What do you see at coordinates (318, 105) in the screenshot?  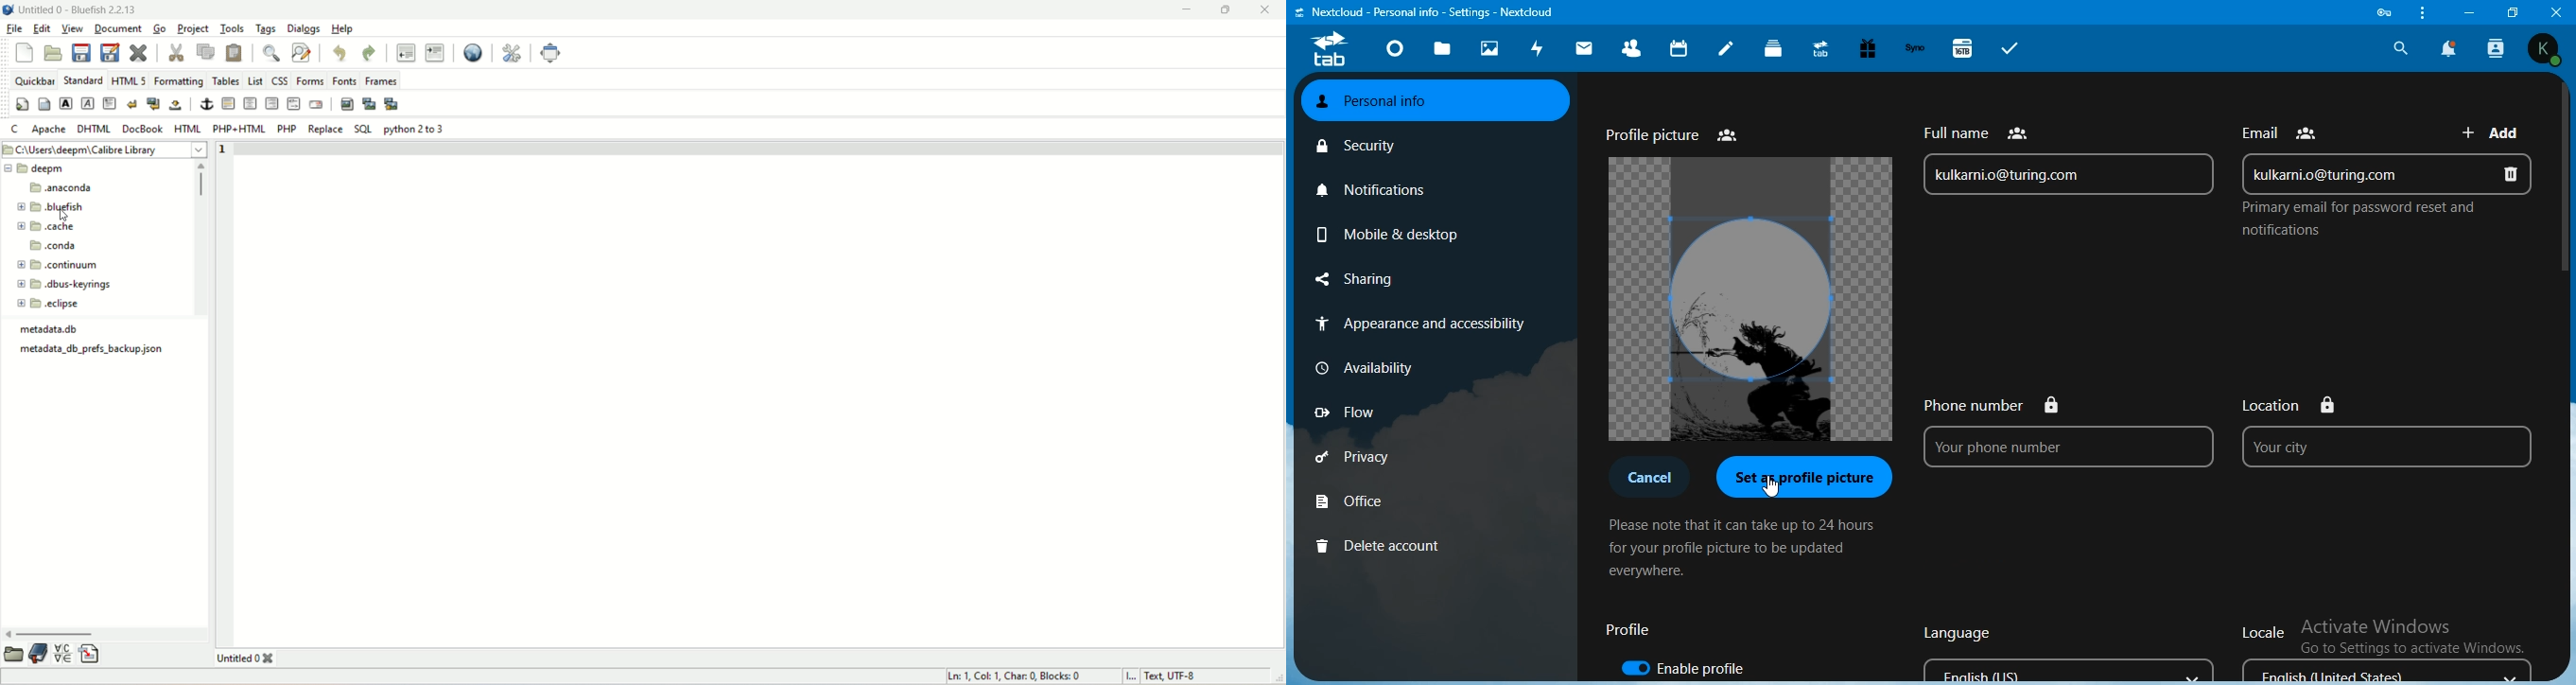 I see `email` at bounding box center [318, 105].